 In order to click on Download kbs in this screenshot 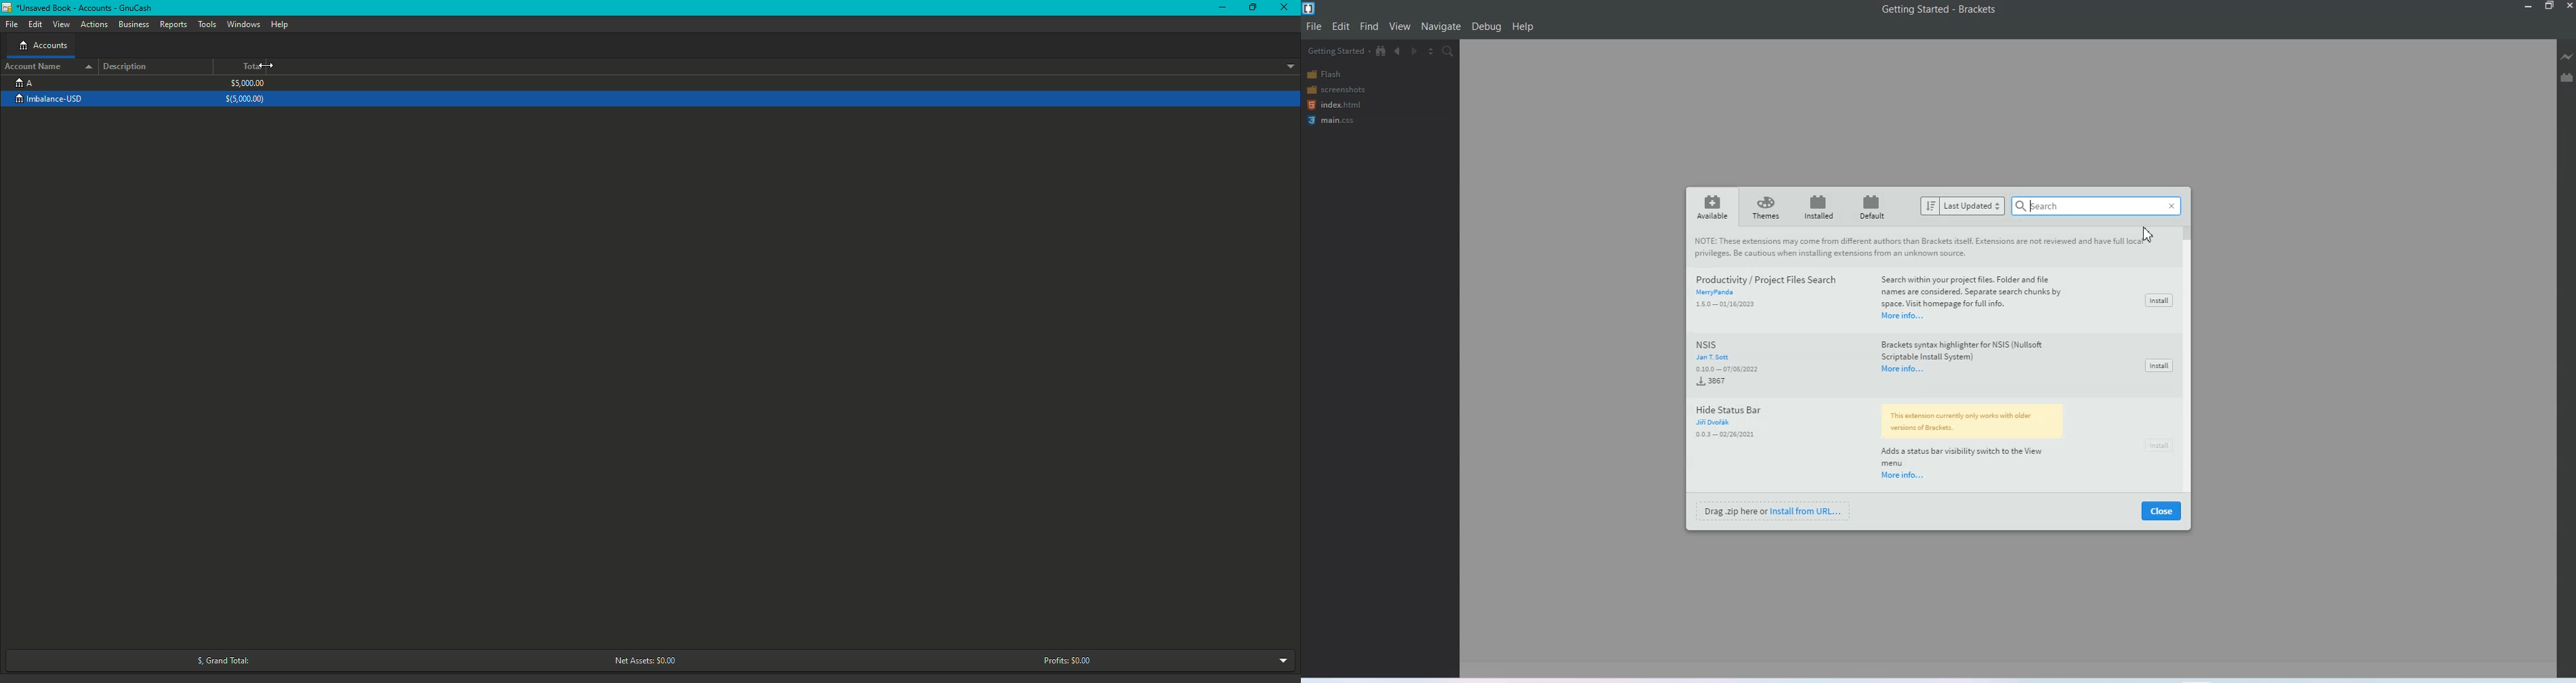, I will do `click(1729, 377)`.